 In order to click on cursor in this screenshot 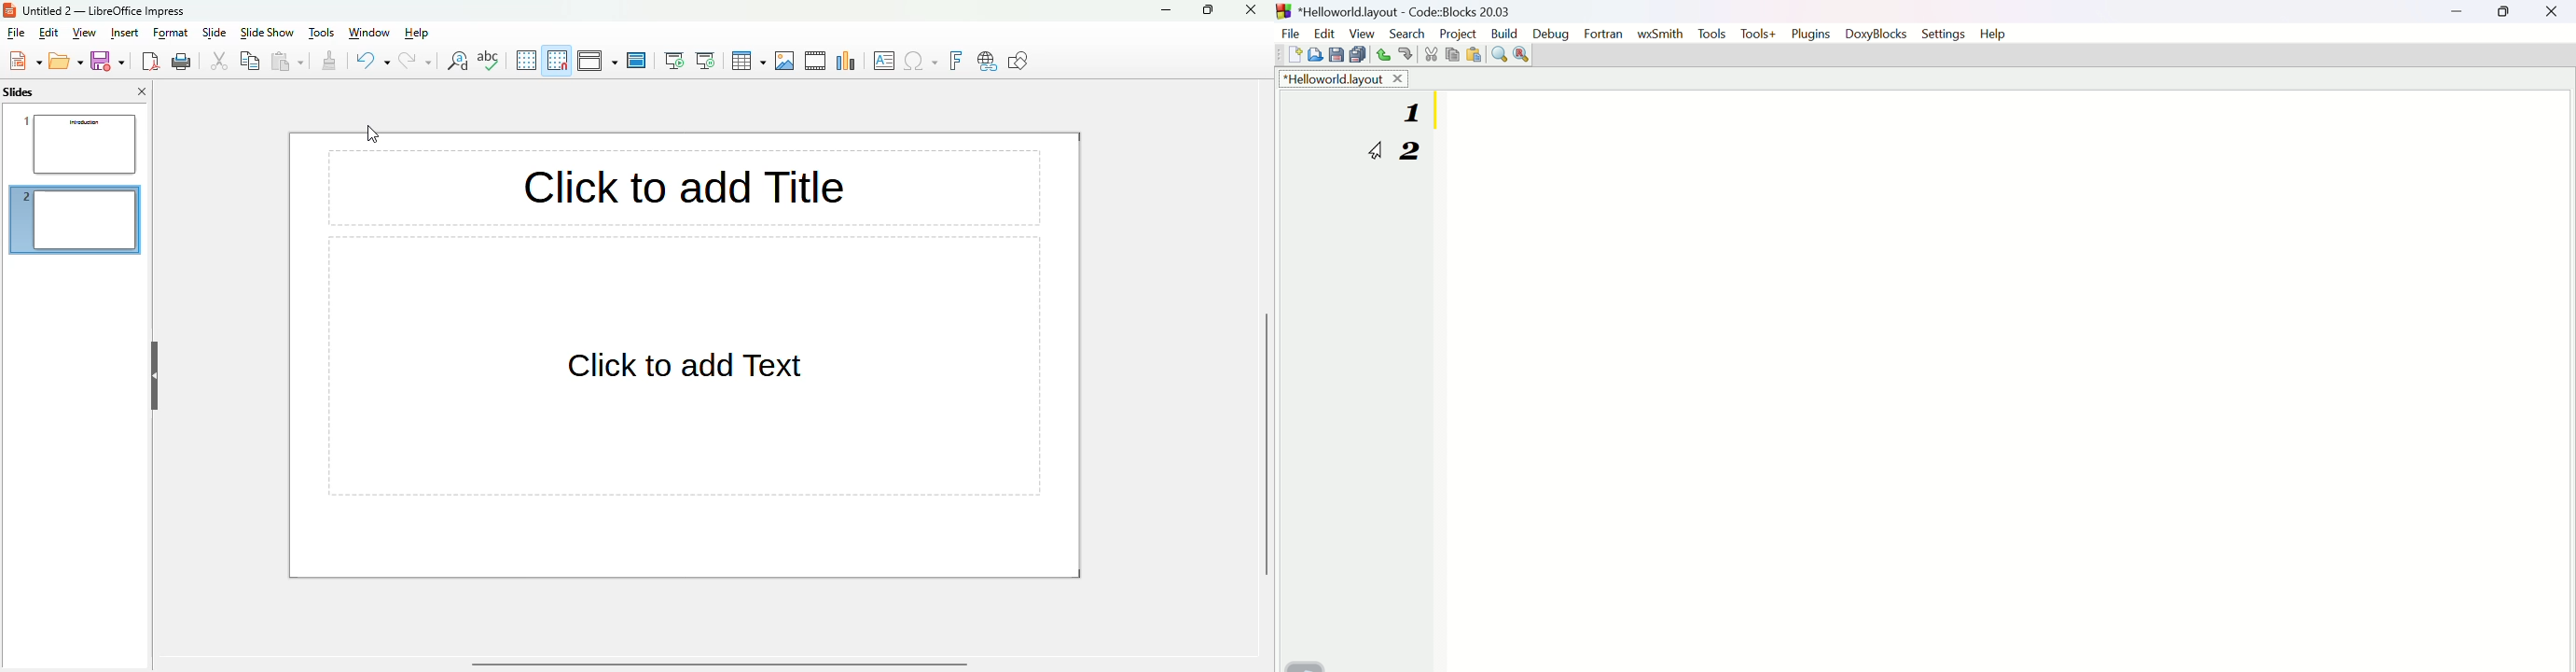, I will do `click(373, 133)`.